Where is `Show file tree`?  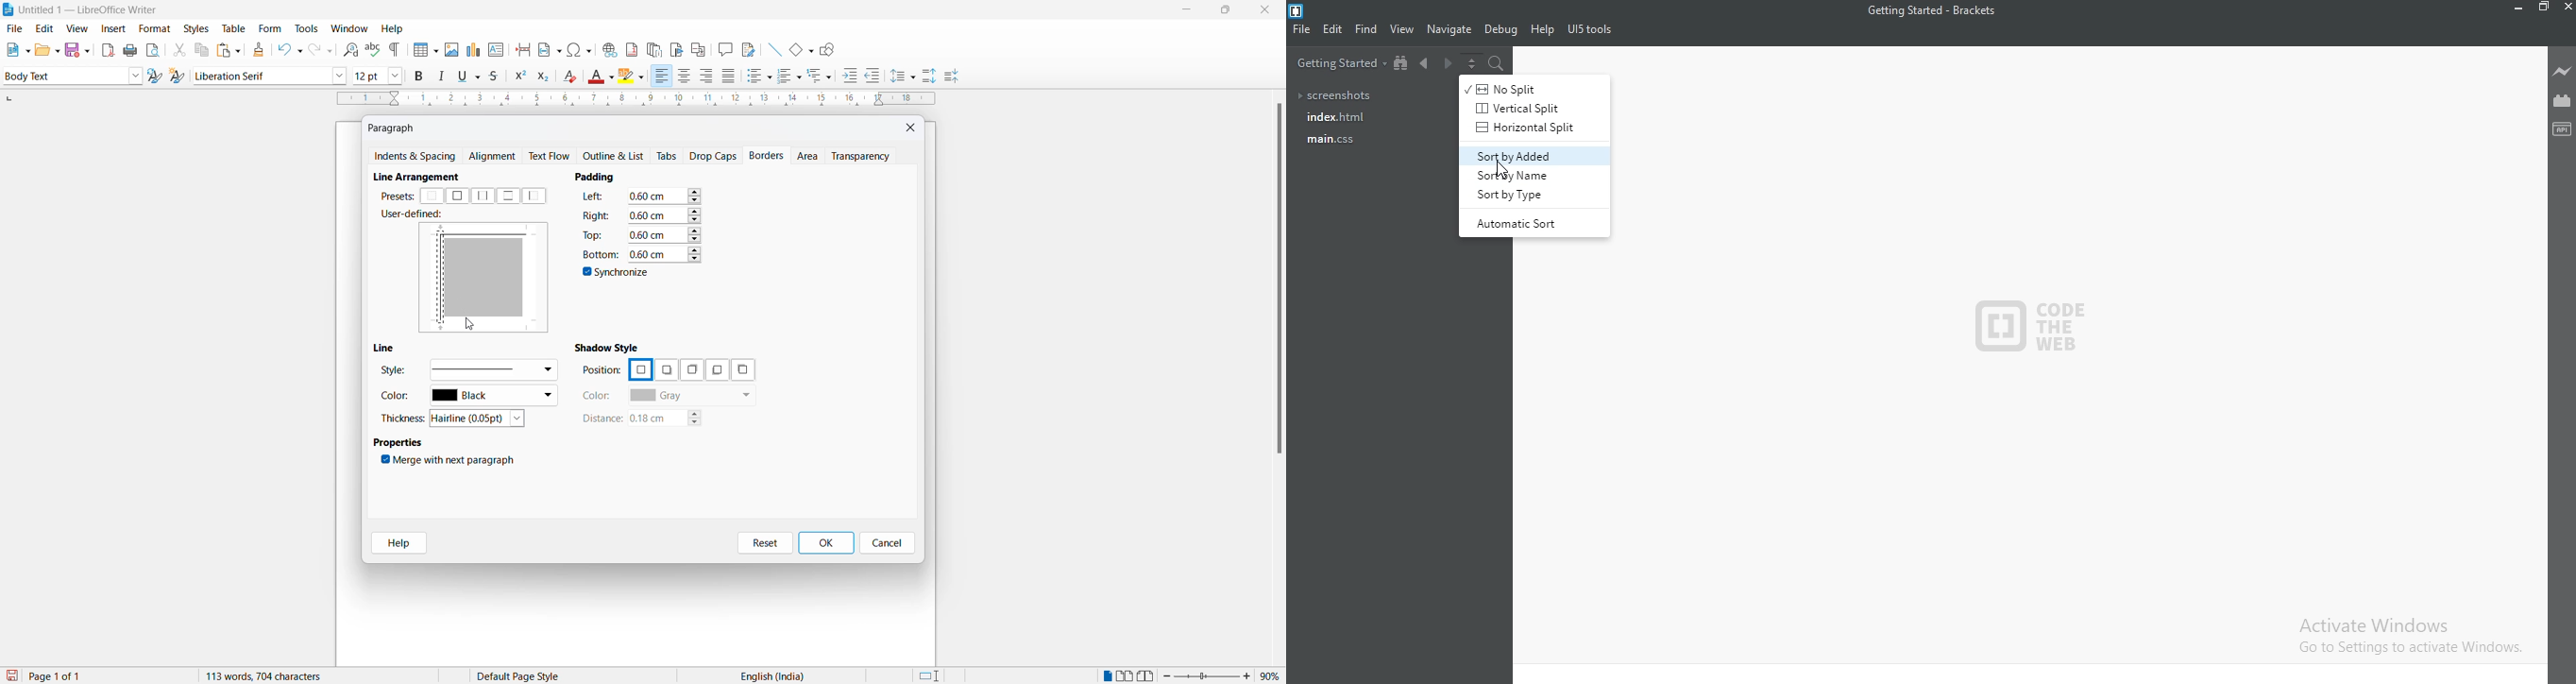
Show file tree is located at coordinates (1402, 66).